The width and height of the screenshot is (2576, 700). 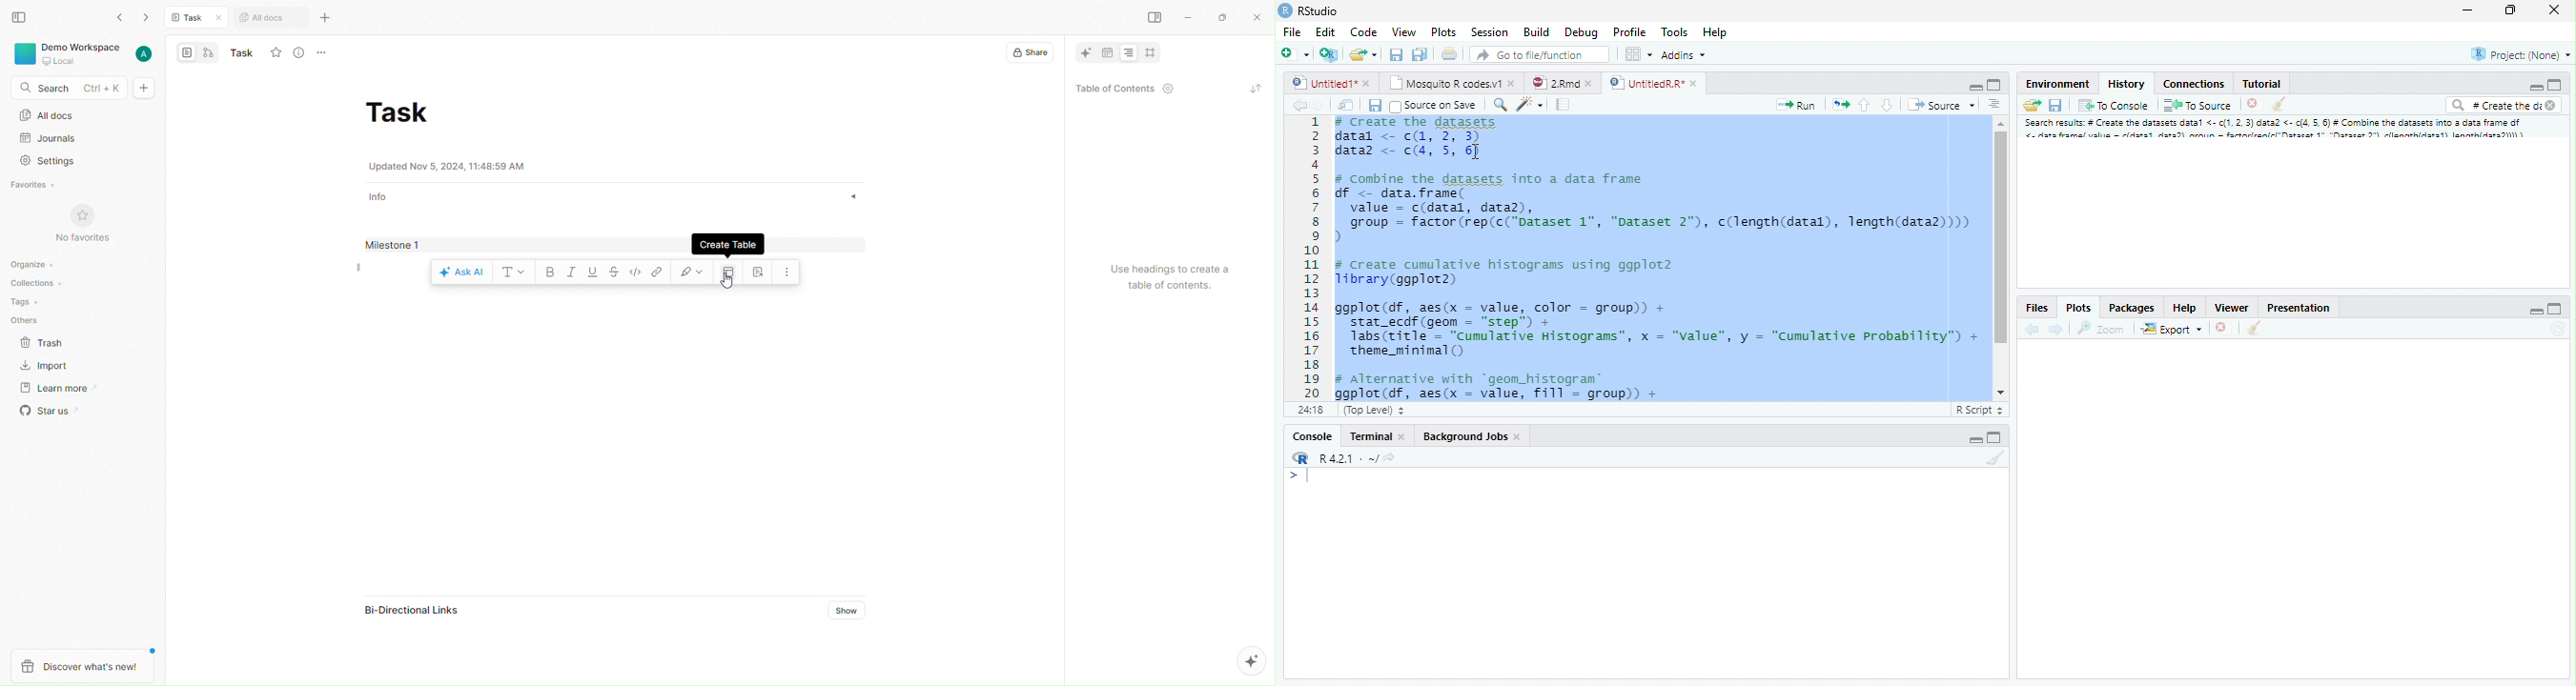 What do you see at coordinates (1887, 106) in the screenshot?
I see `Go to the next section/chunk` at bounding box center [1887, 106].